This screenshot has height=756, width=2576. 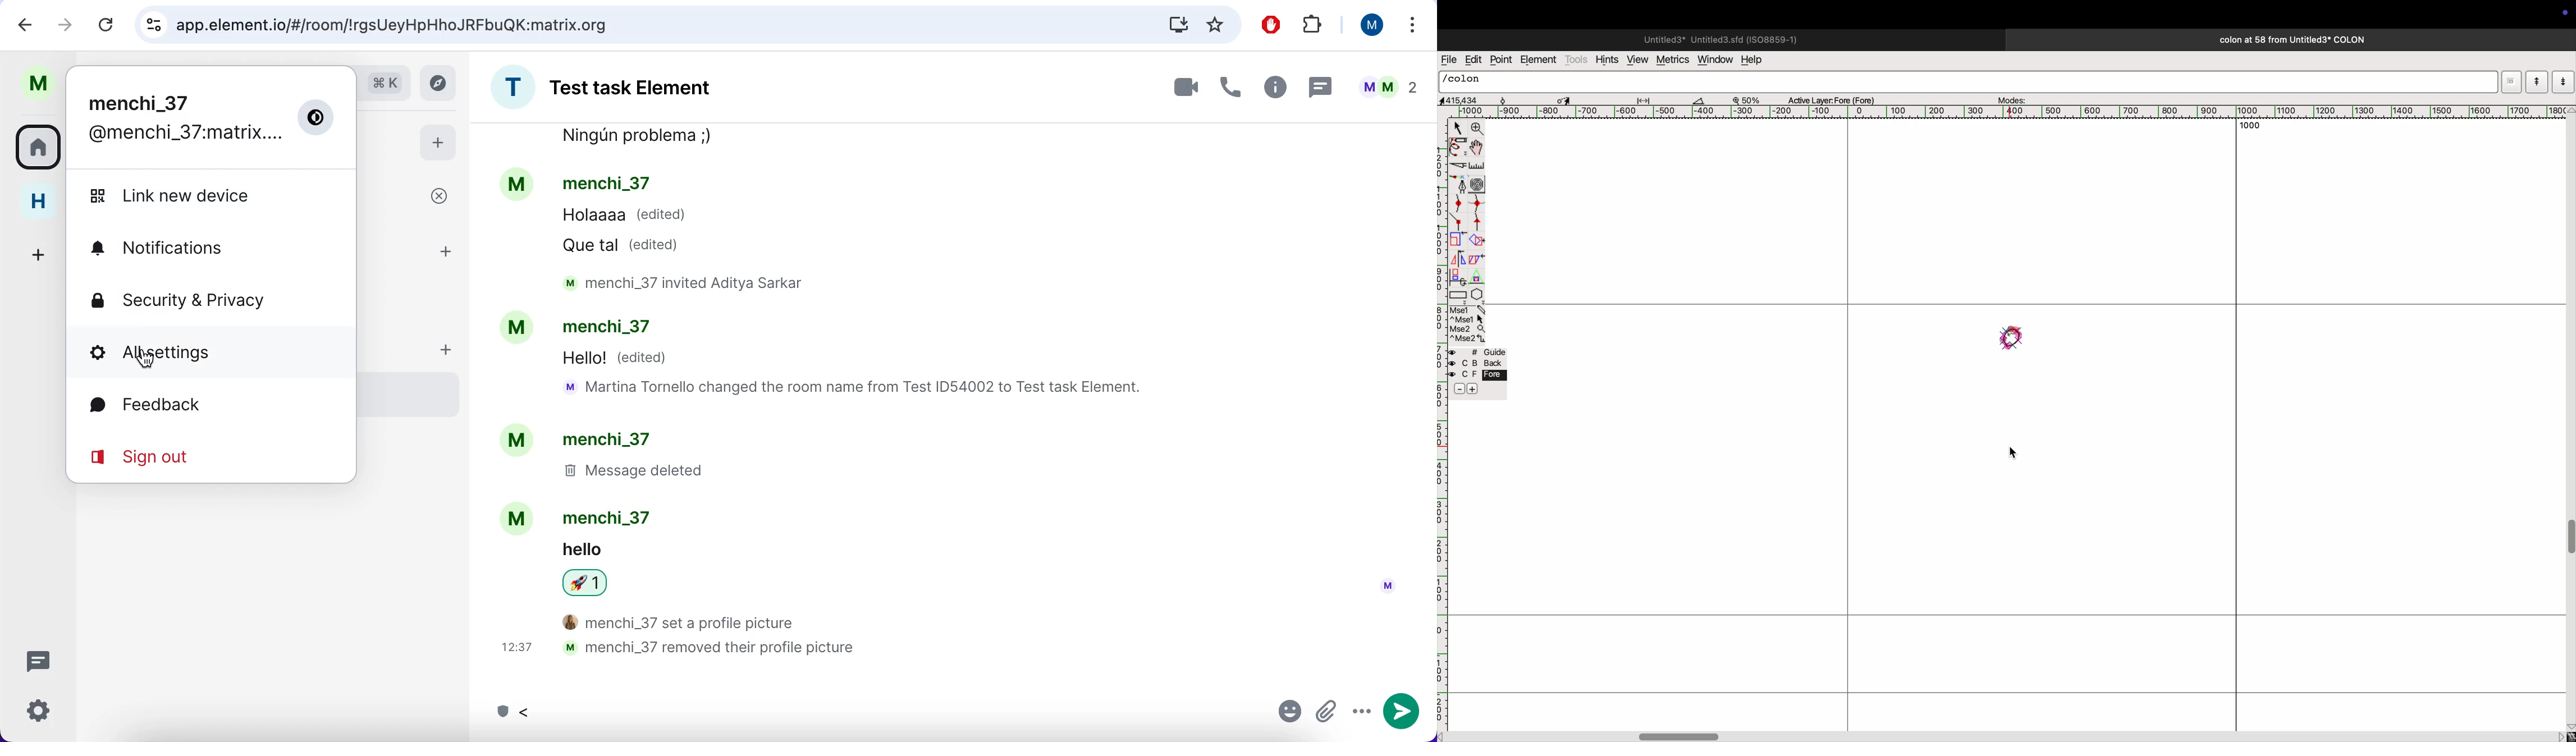 I want to click on adjust, so click(x=1647, y=98).